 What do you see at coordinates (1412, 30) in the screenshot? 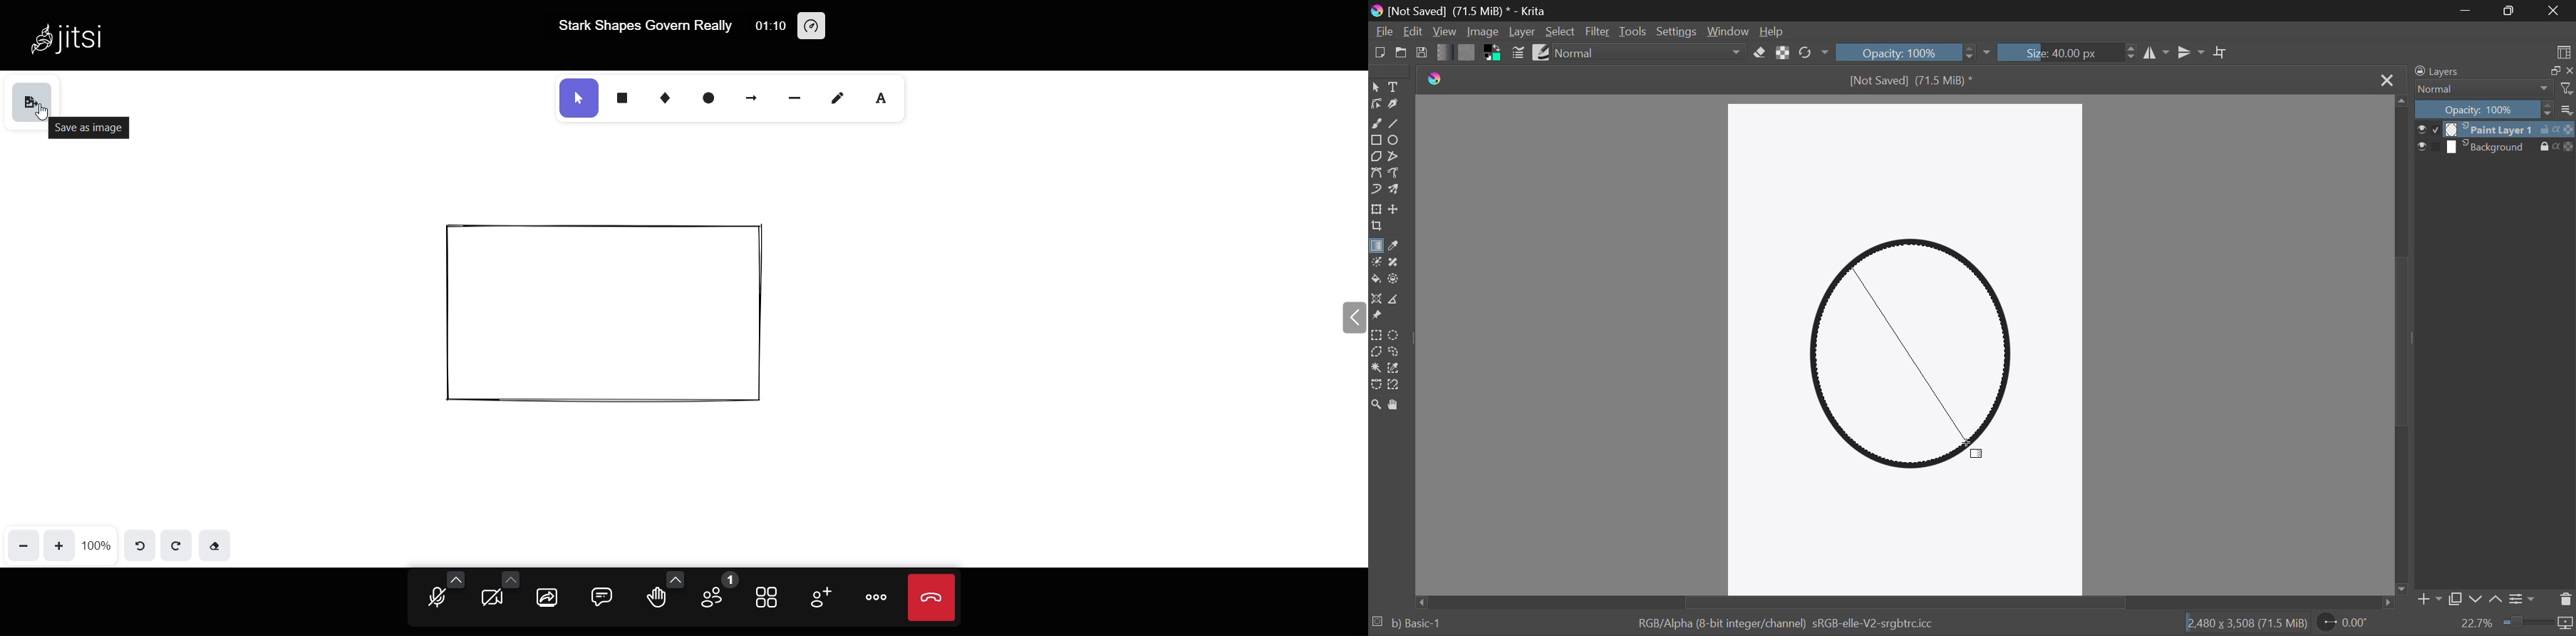
I see `Edit` at bounding box center [1412, 30].